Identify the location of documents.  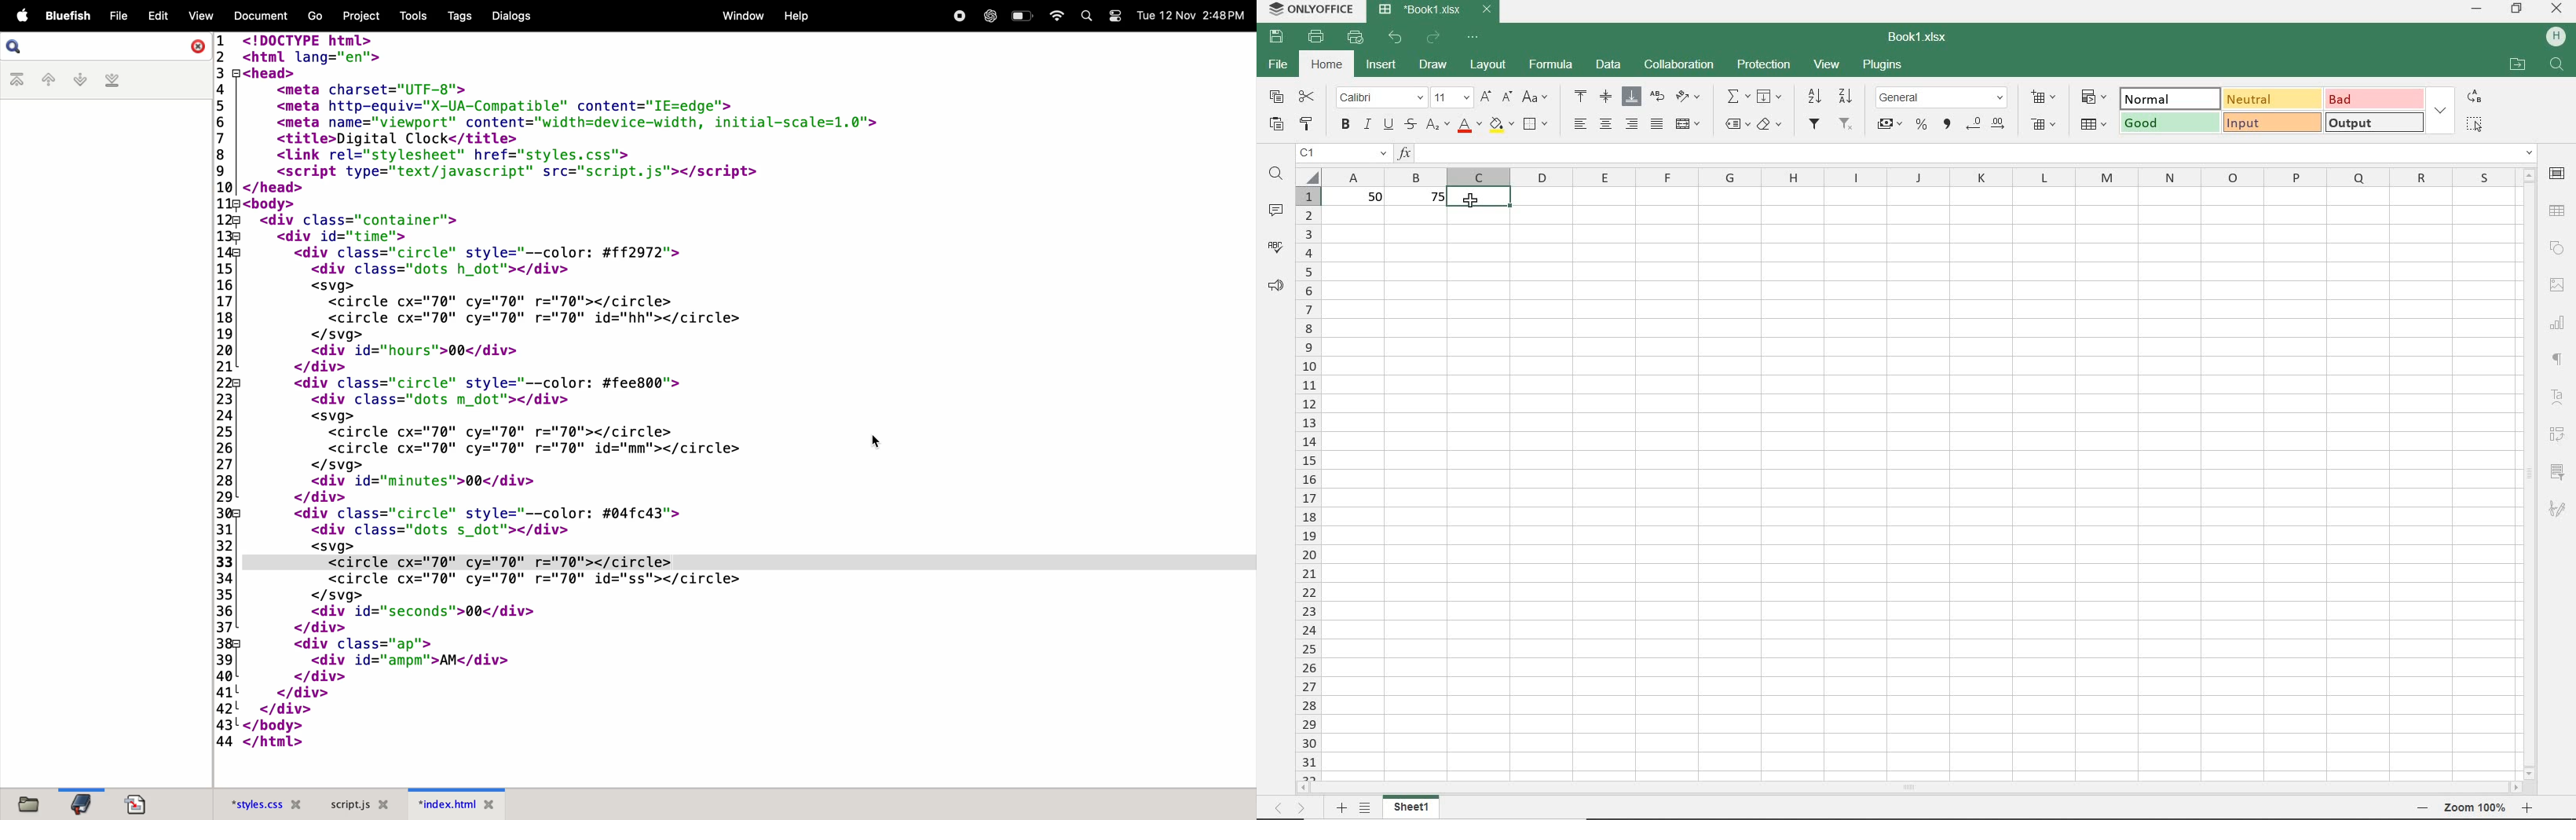
(139, 802).